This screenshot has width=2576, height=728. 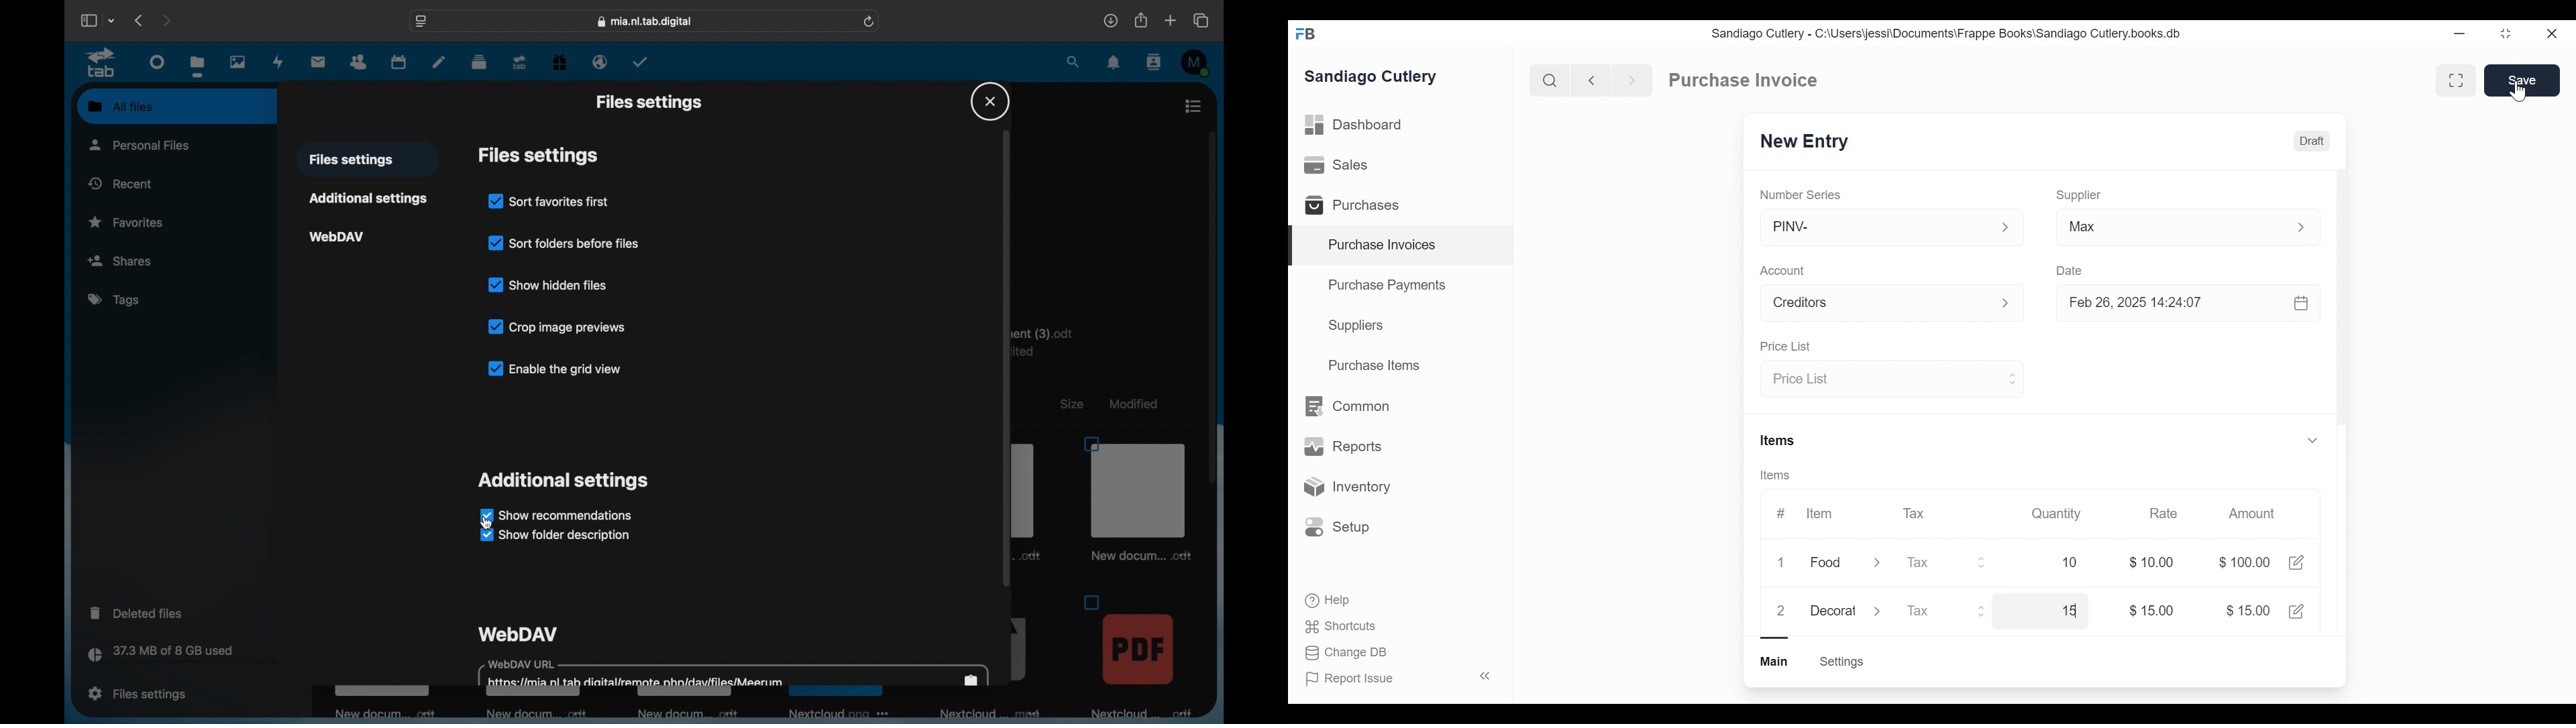 I want to click on Max, so click(x=2161, y=229).